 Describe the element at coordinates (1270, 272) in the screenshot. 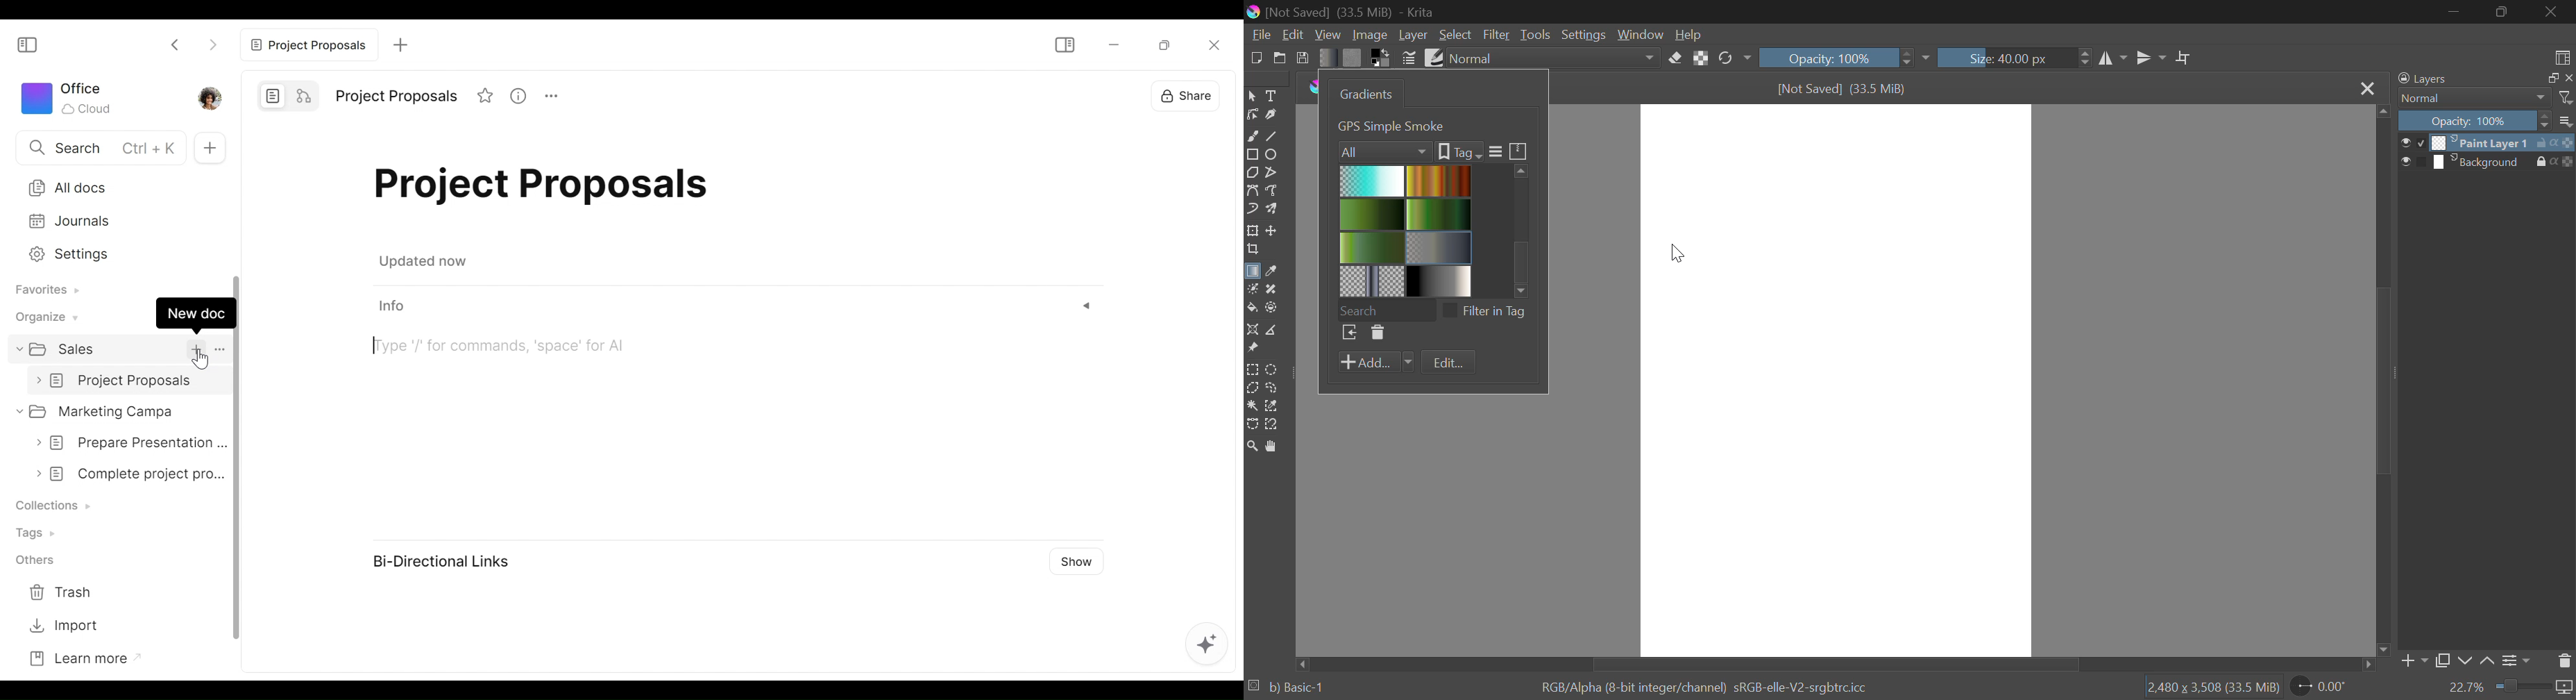

I see `Eyedropper` at that location.